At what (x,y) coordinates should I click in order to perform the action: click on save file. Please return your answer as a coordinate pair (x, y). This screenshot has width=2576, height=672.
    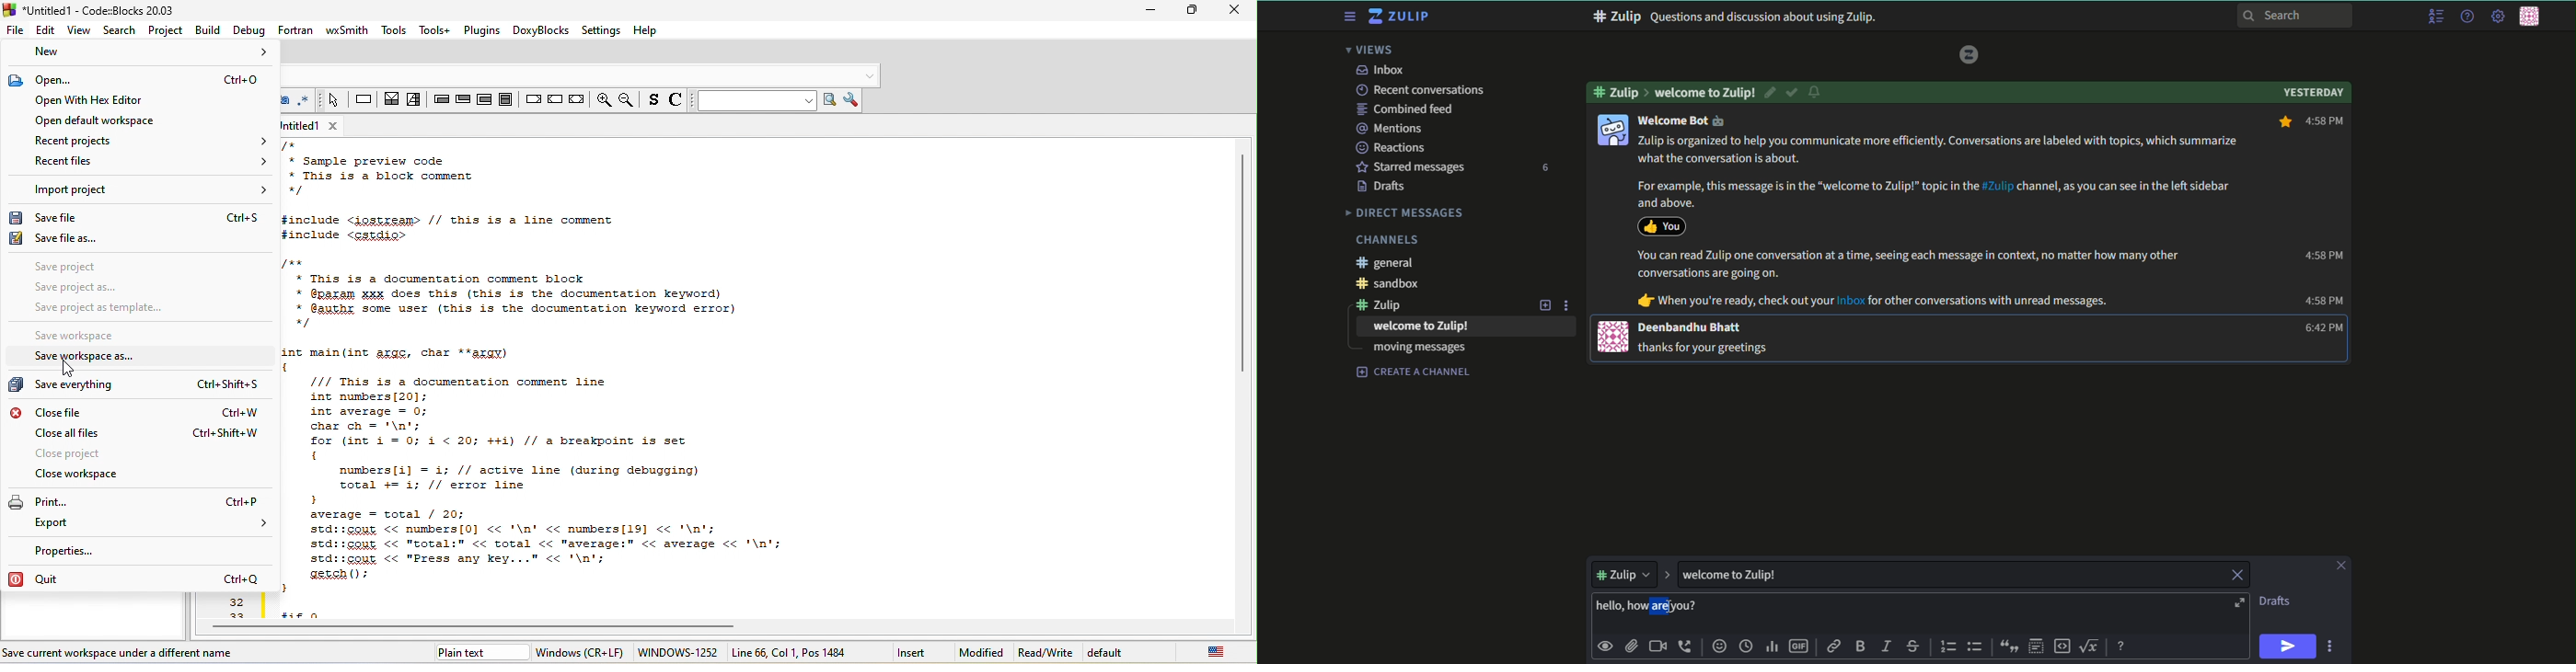
    Looking at the image, I should click on (138, 219).